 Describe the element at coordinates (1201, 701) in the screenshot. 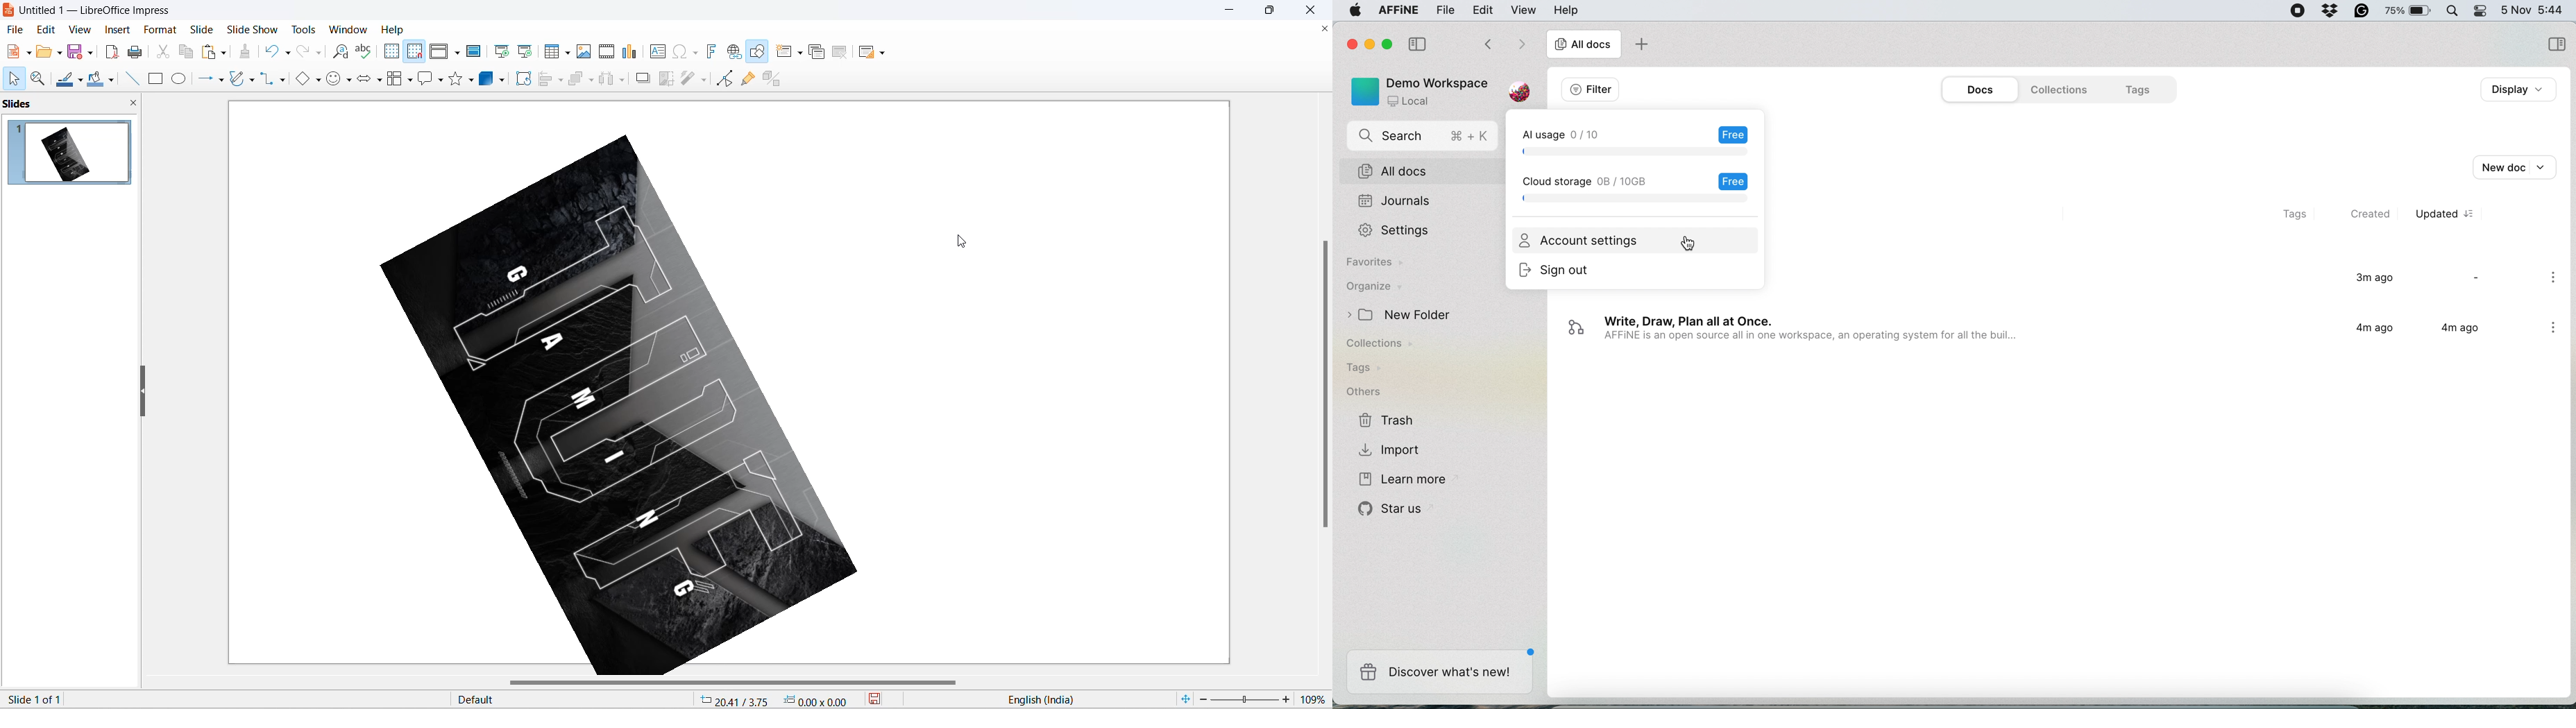

I see `zoom decrease` at that location.